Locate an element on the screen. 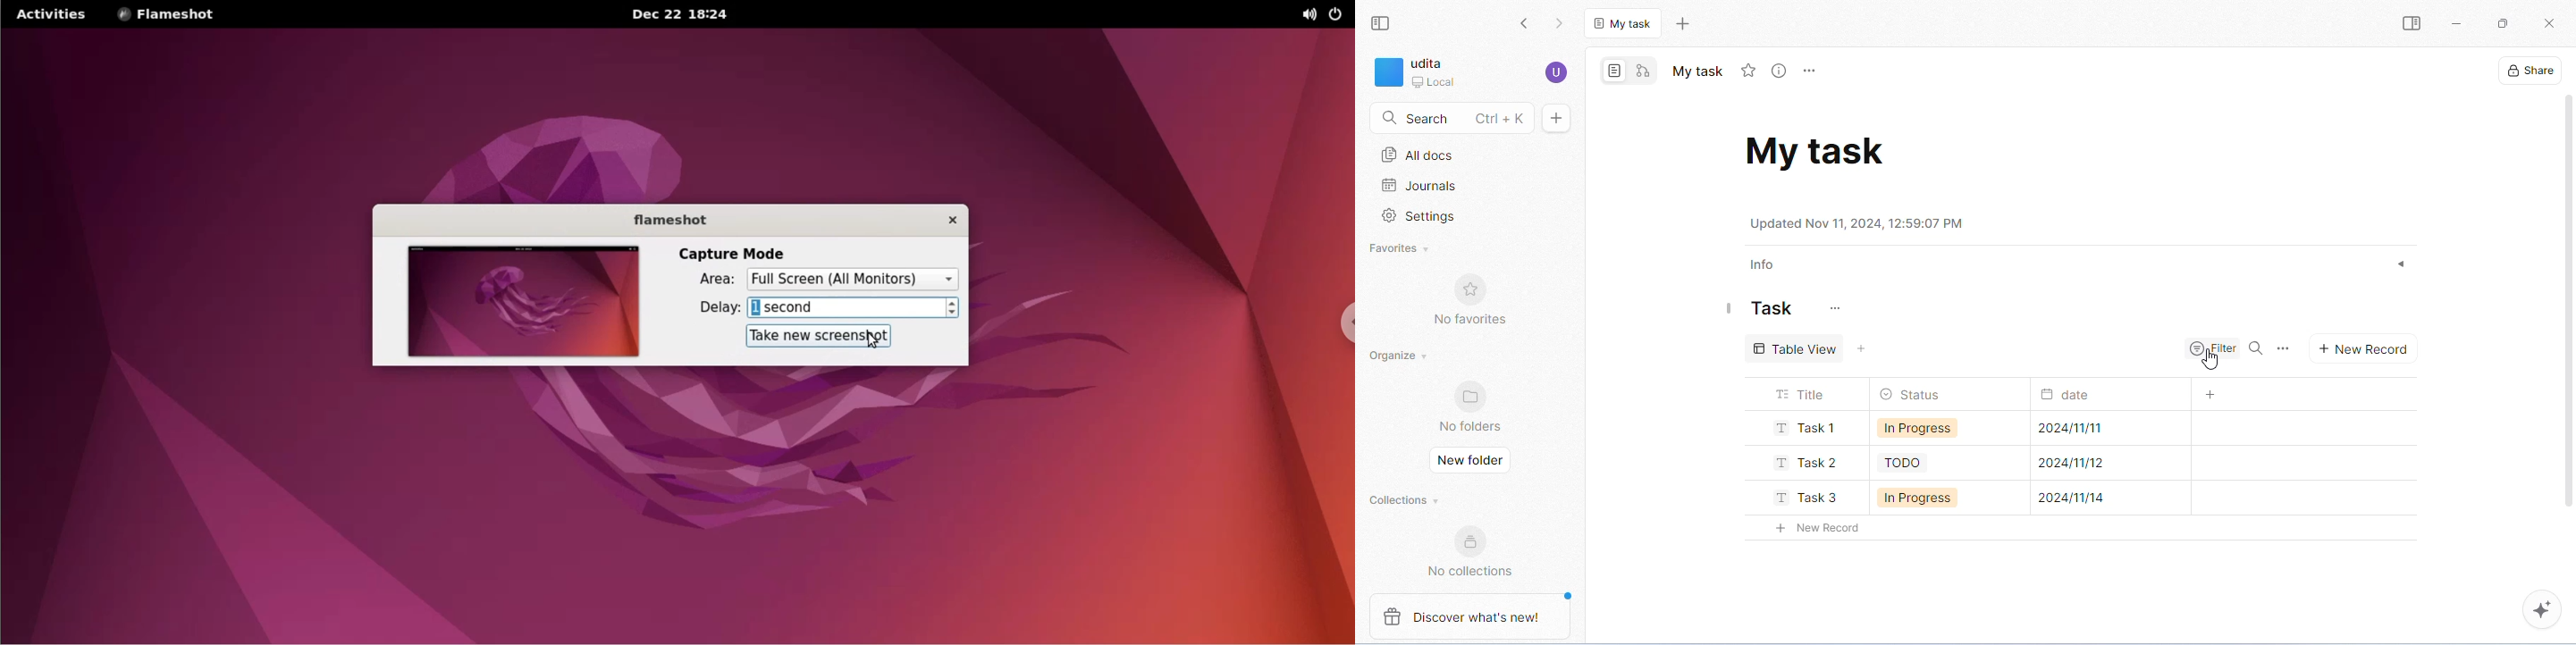 This screenshot has height=672, width=2576. increment or decrement delay is located at coordinates (956, 308).